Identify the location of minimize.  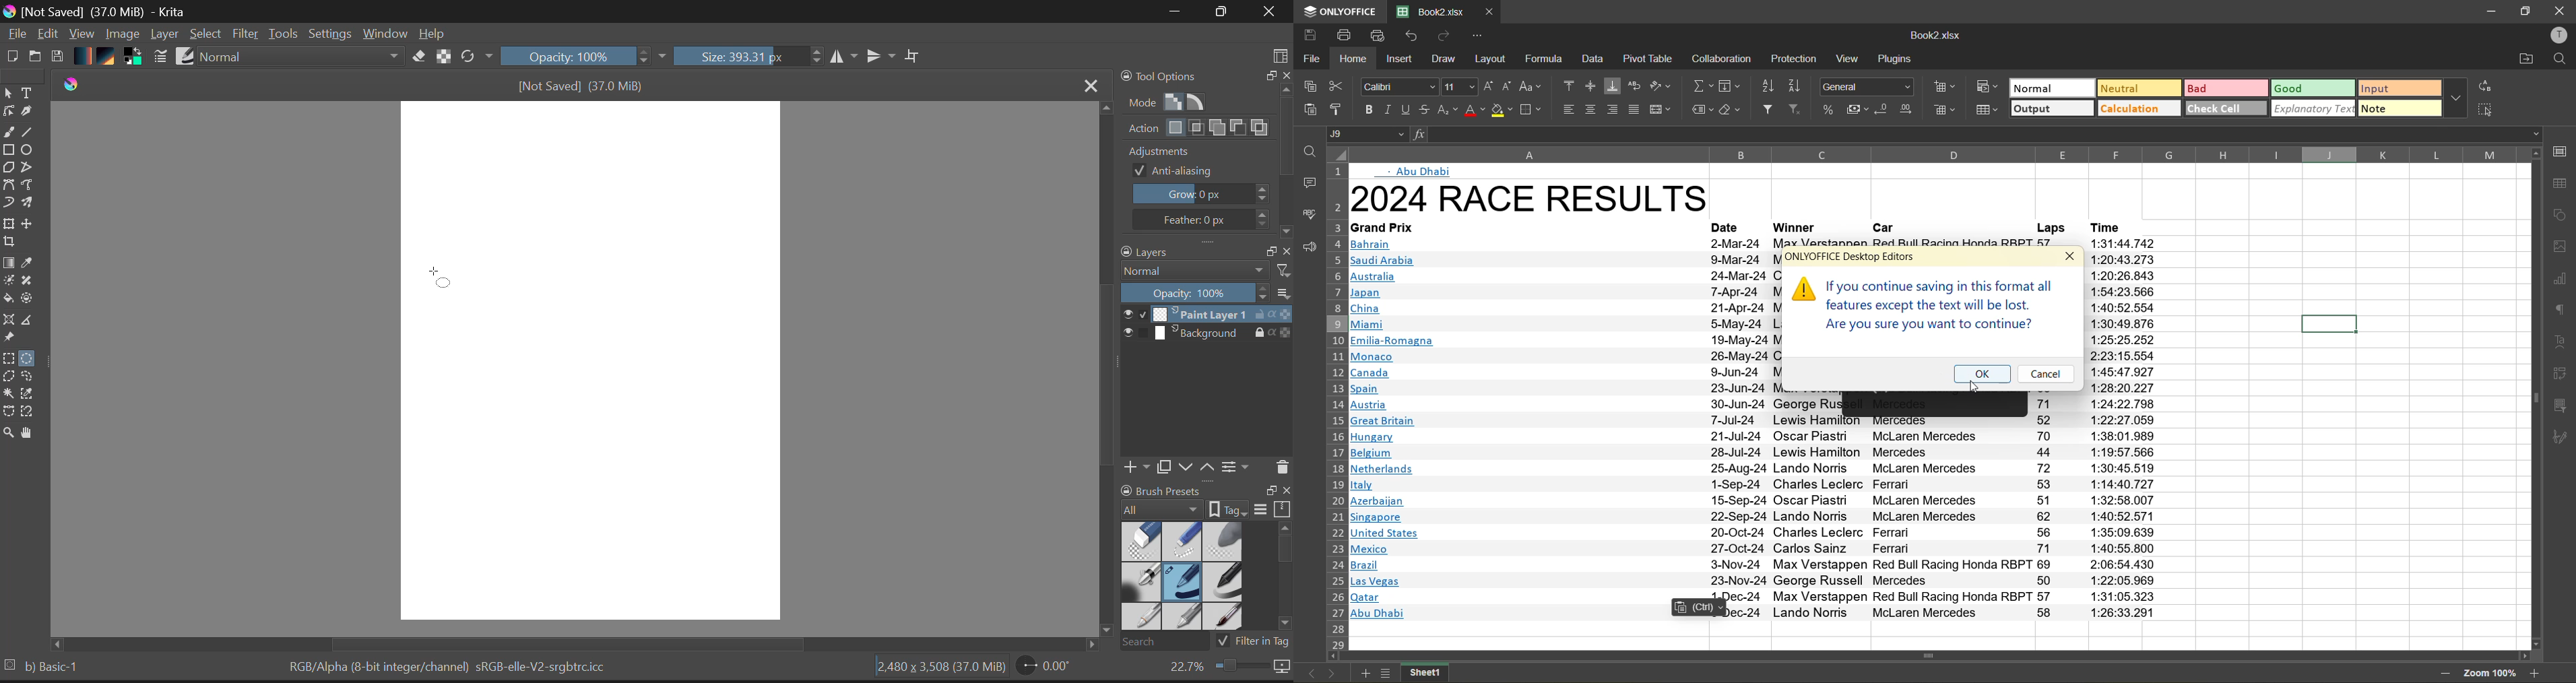
(2491, 12).